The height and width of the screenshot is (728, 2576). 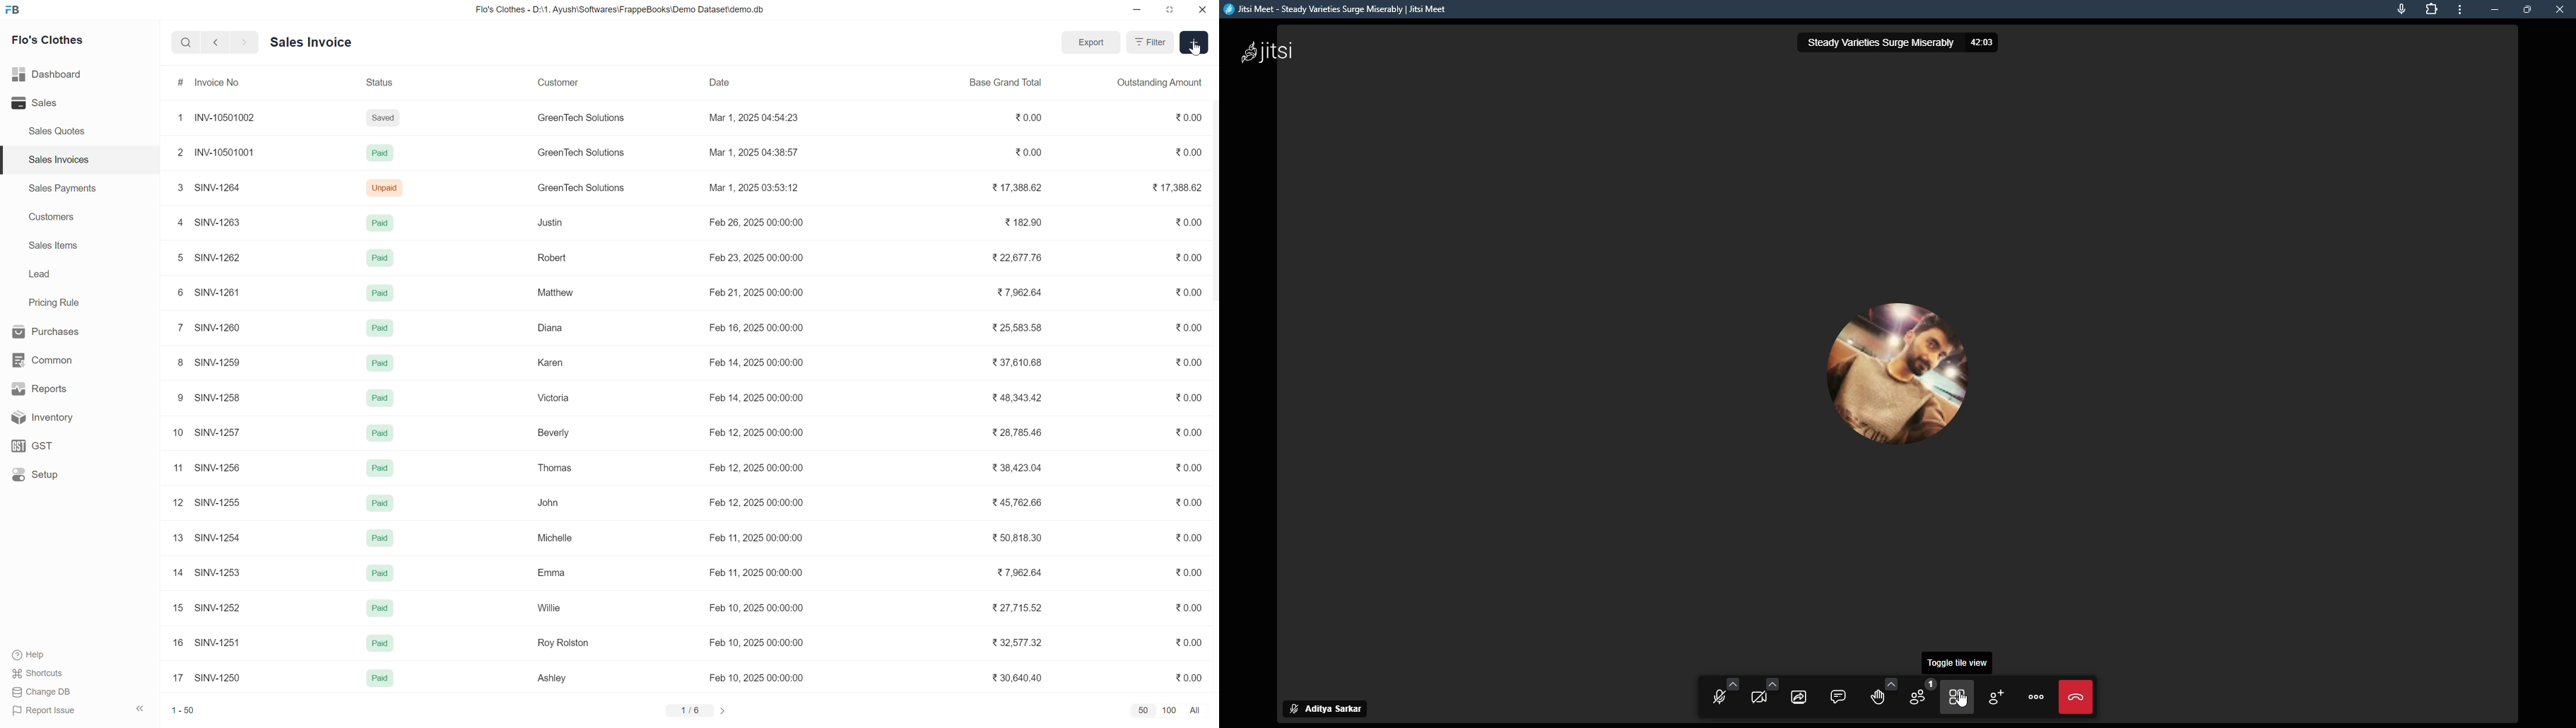 I want to click on Paid, so click(x=377, y=260).